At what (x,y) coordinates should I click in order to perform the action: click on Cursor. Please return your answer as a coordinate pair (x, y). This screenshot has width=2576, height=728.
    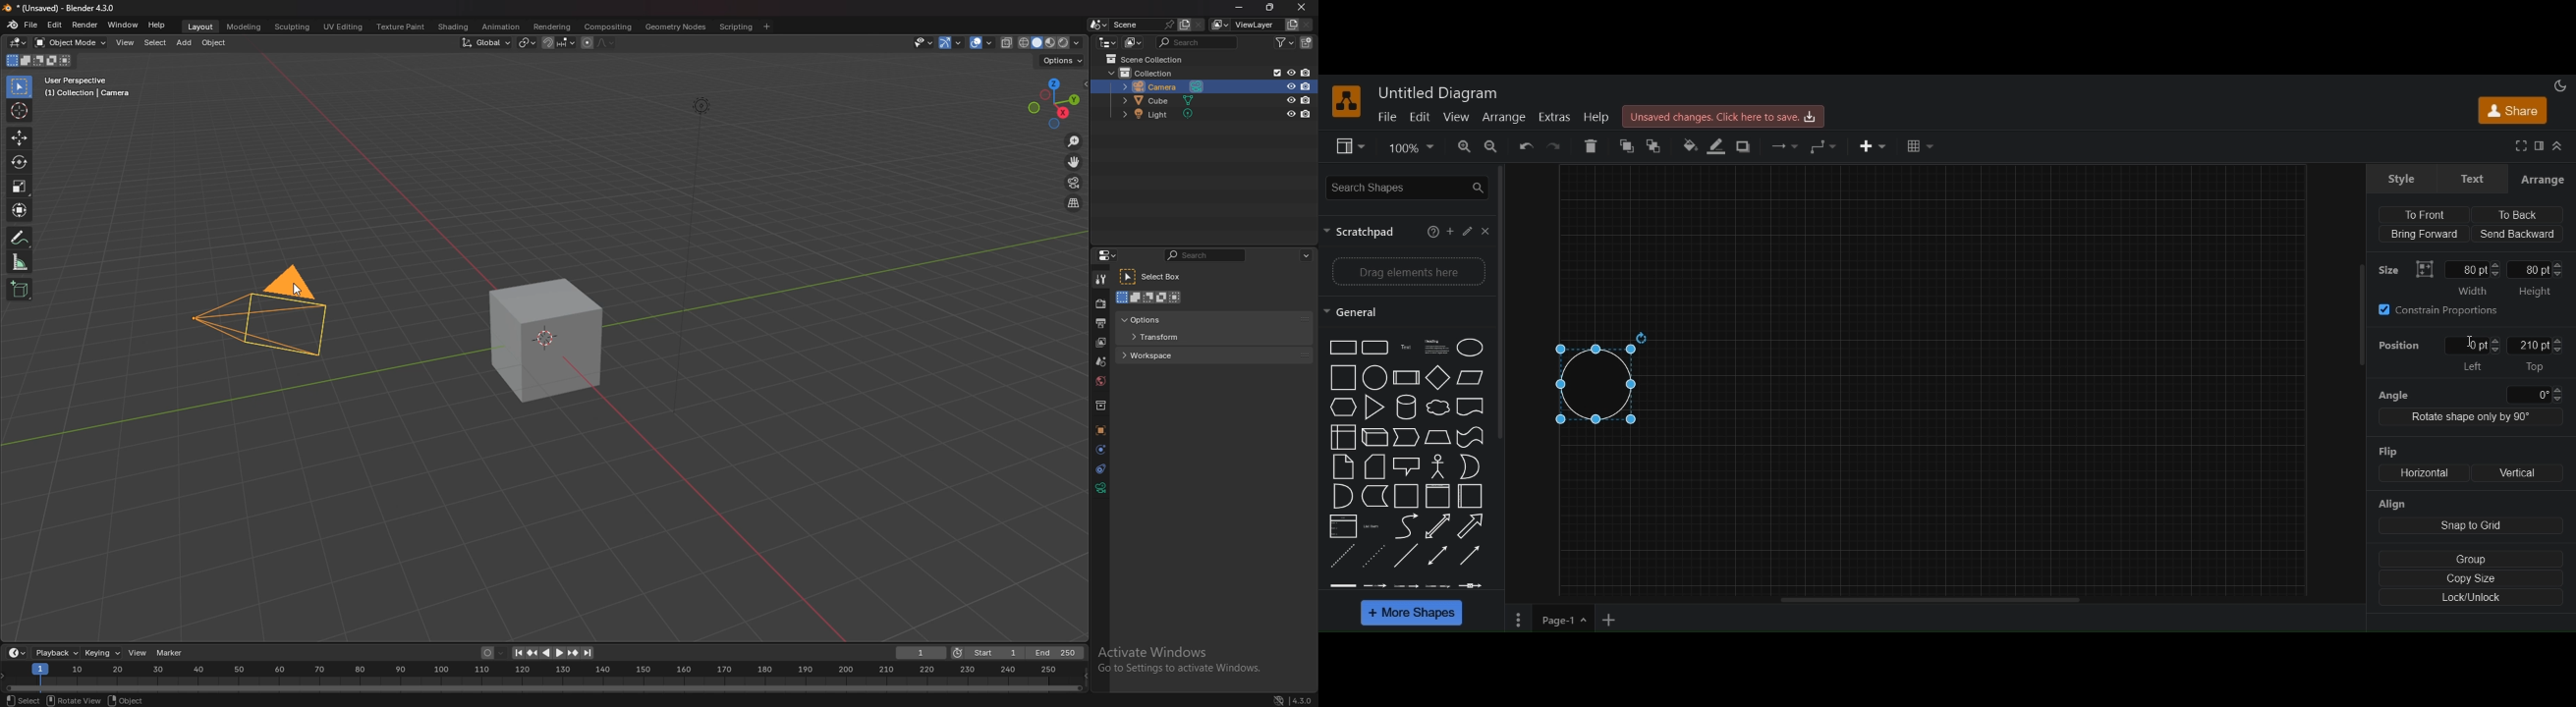
    Looking at the image, I should click on (302, 291).